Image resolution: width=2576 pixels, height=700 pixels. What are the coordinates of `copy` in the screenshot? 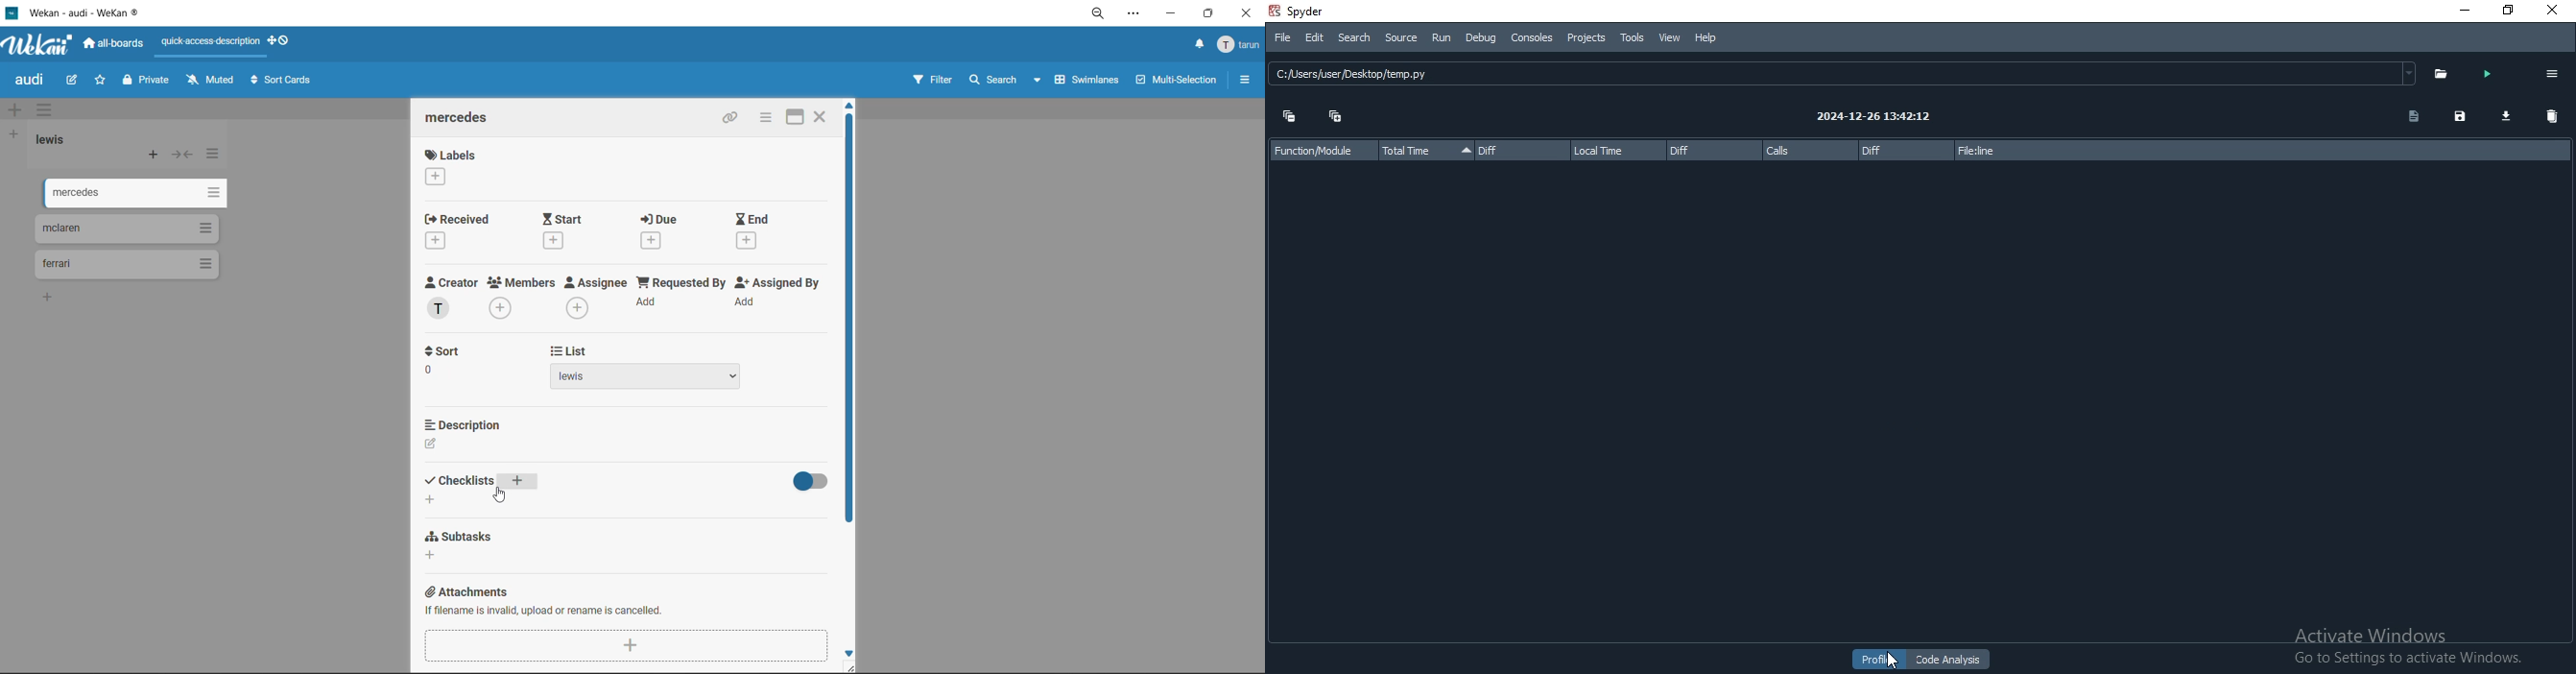 It's located at (731, 120).